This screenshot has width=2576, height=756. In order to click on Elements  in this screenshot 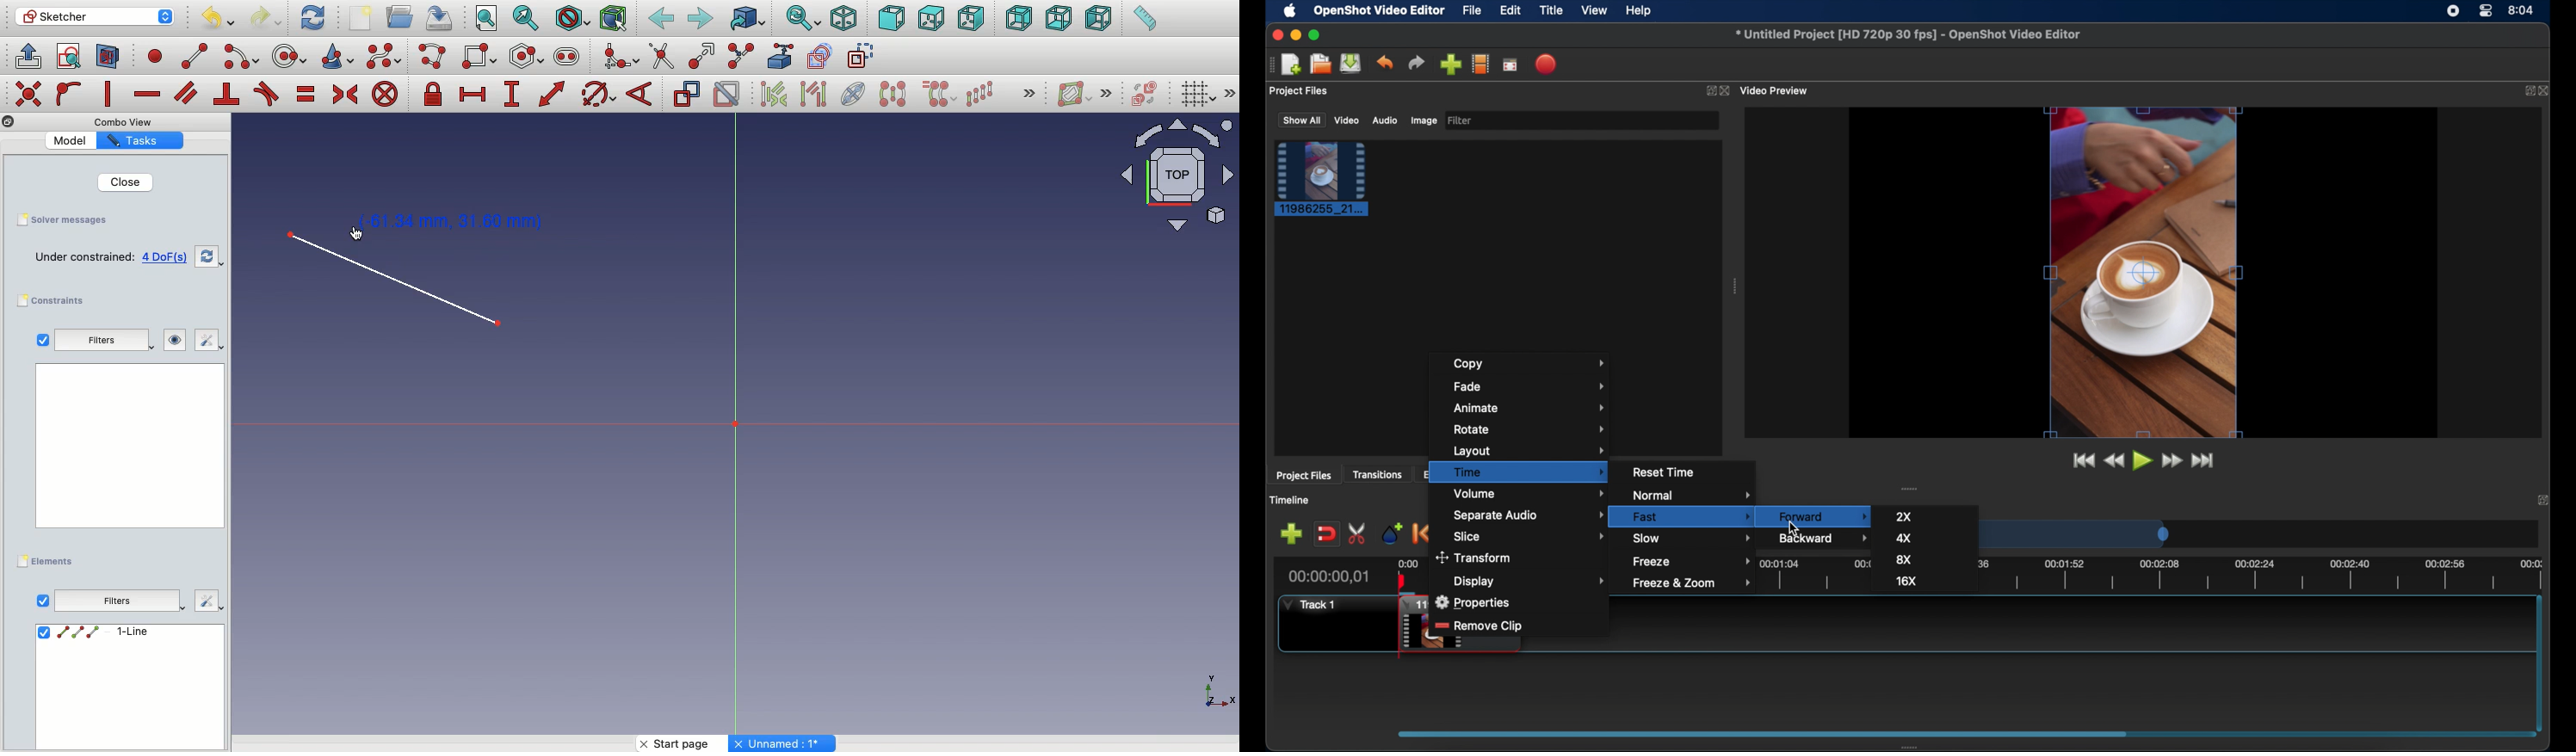, I will do `click(49, 560)`.